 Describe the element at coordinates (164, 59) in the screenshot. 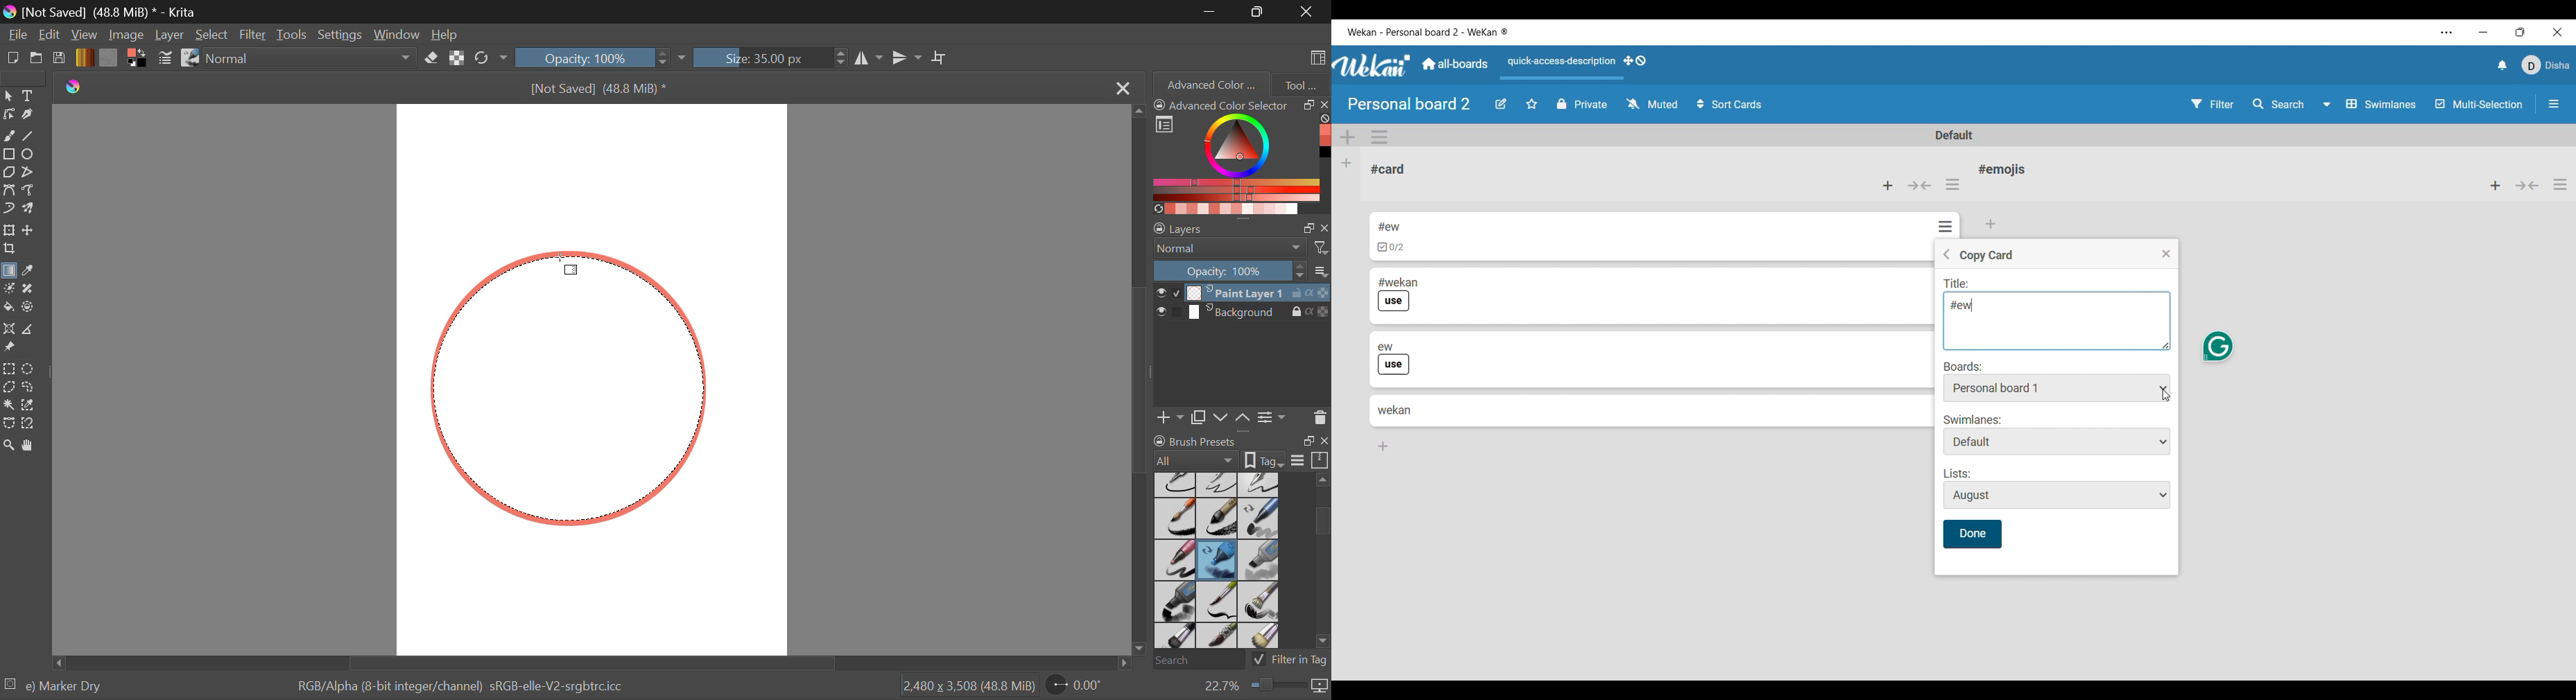

I see `Brush Settings` at that location.